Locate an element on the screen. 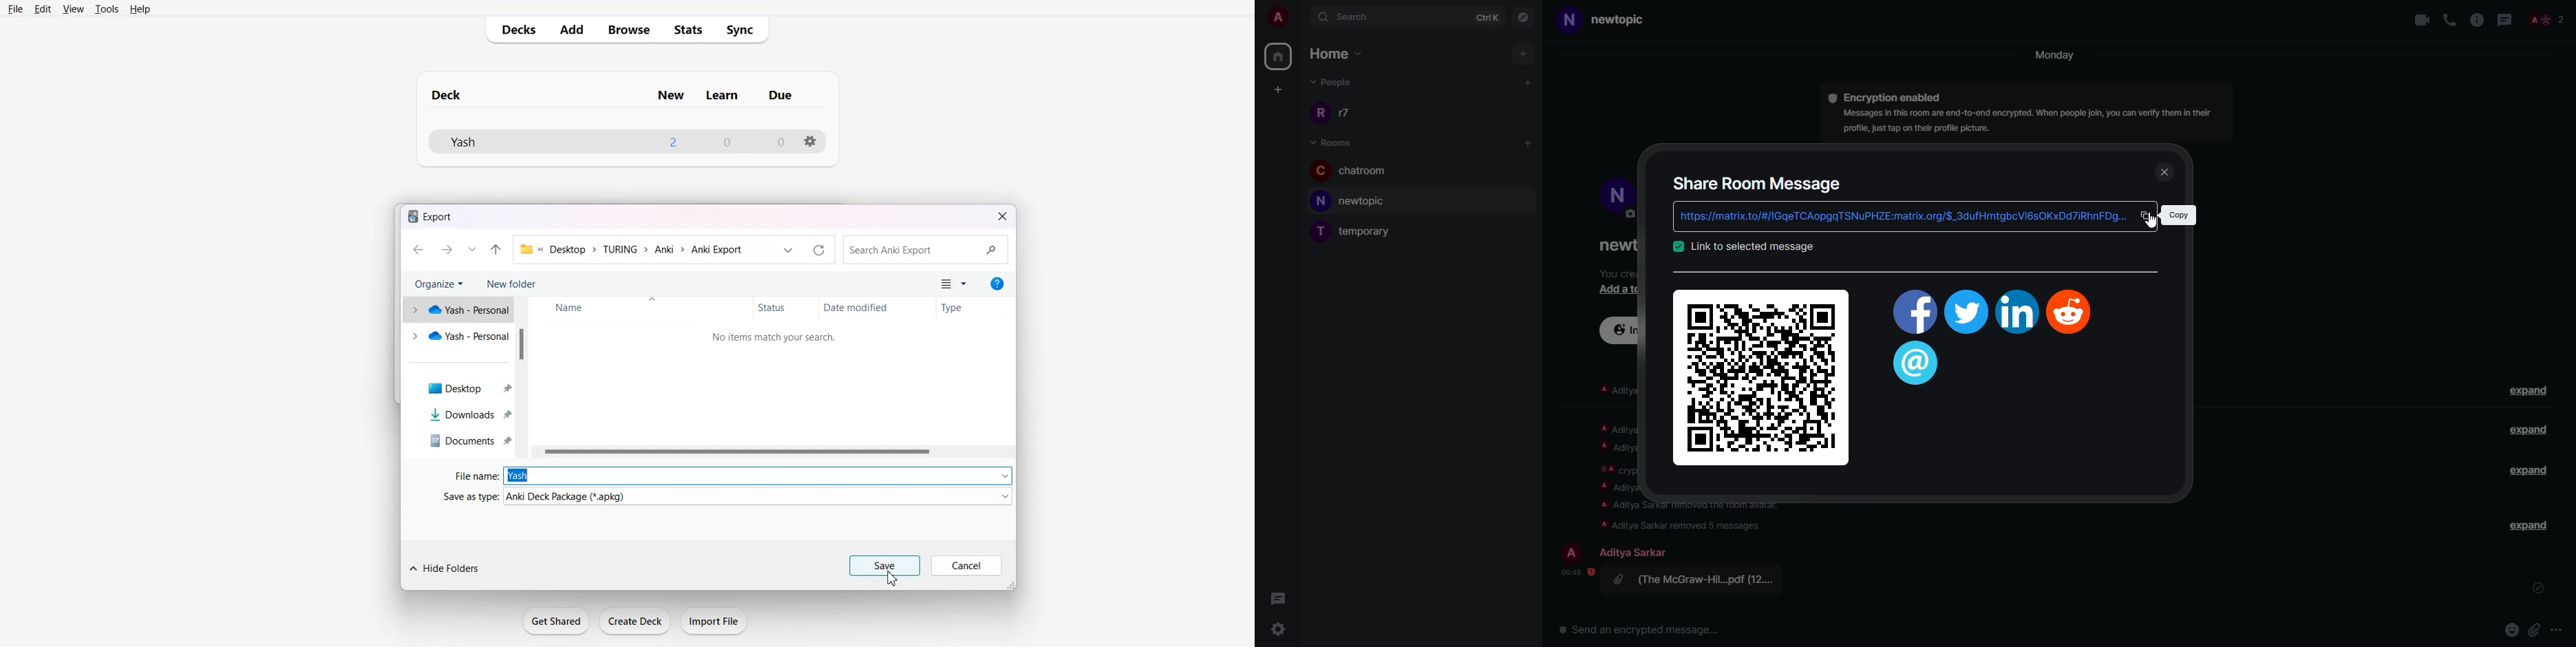 The image size is (2576, 672). Messages in this room are end-to-end encrypted. When people join, you can verify them In their
profile, just tap on their profile picture. is located at coordinates (2025, 122).